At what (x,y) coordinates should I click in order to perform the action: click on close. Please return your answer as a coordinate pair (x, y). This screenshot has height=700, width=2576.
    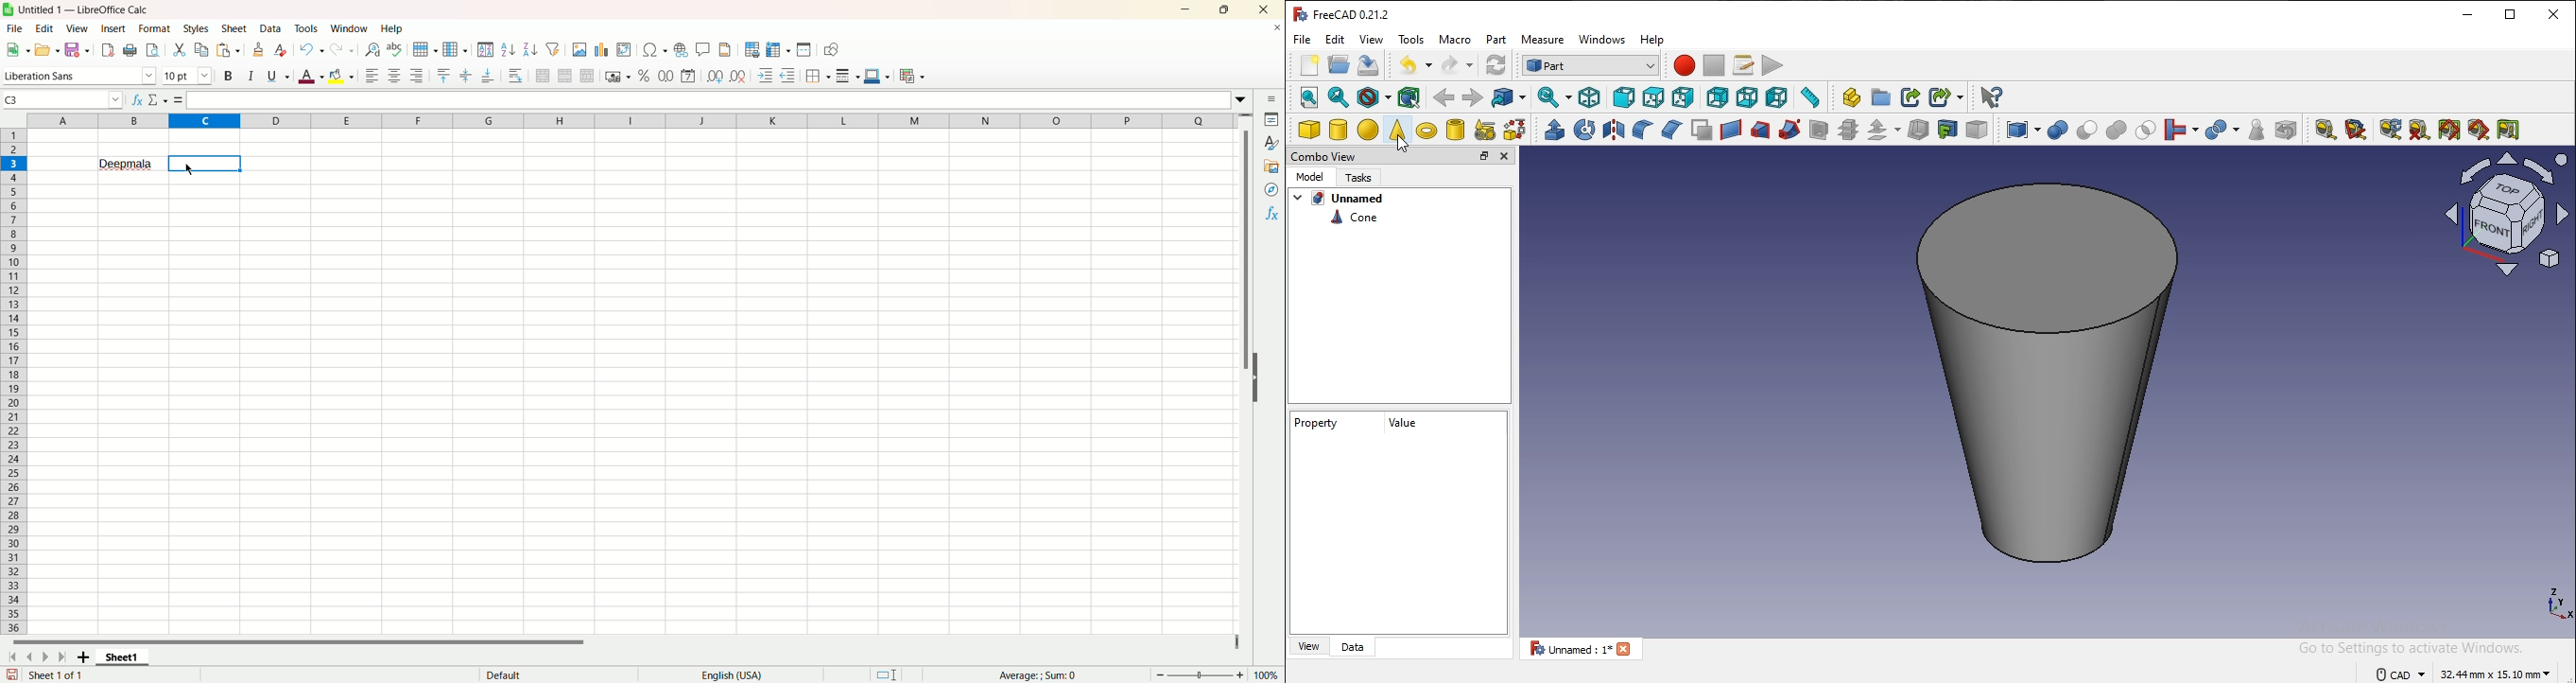
    Looking at the image, I should click on (1507, 156).